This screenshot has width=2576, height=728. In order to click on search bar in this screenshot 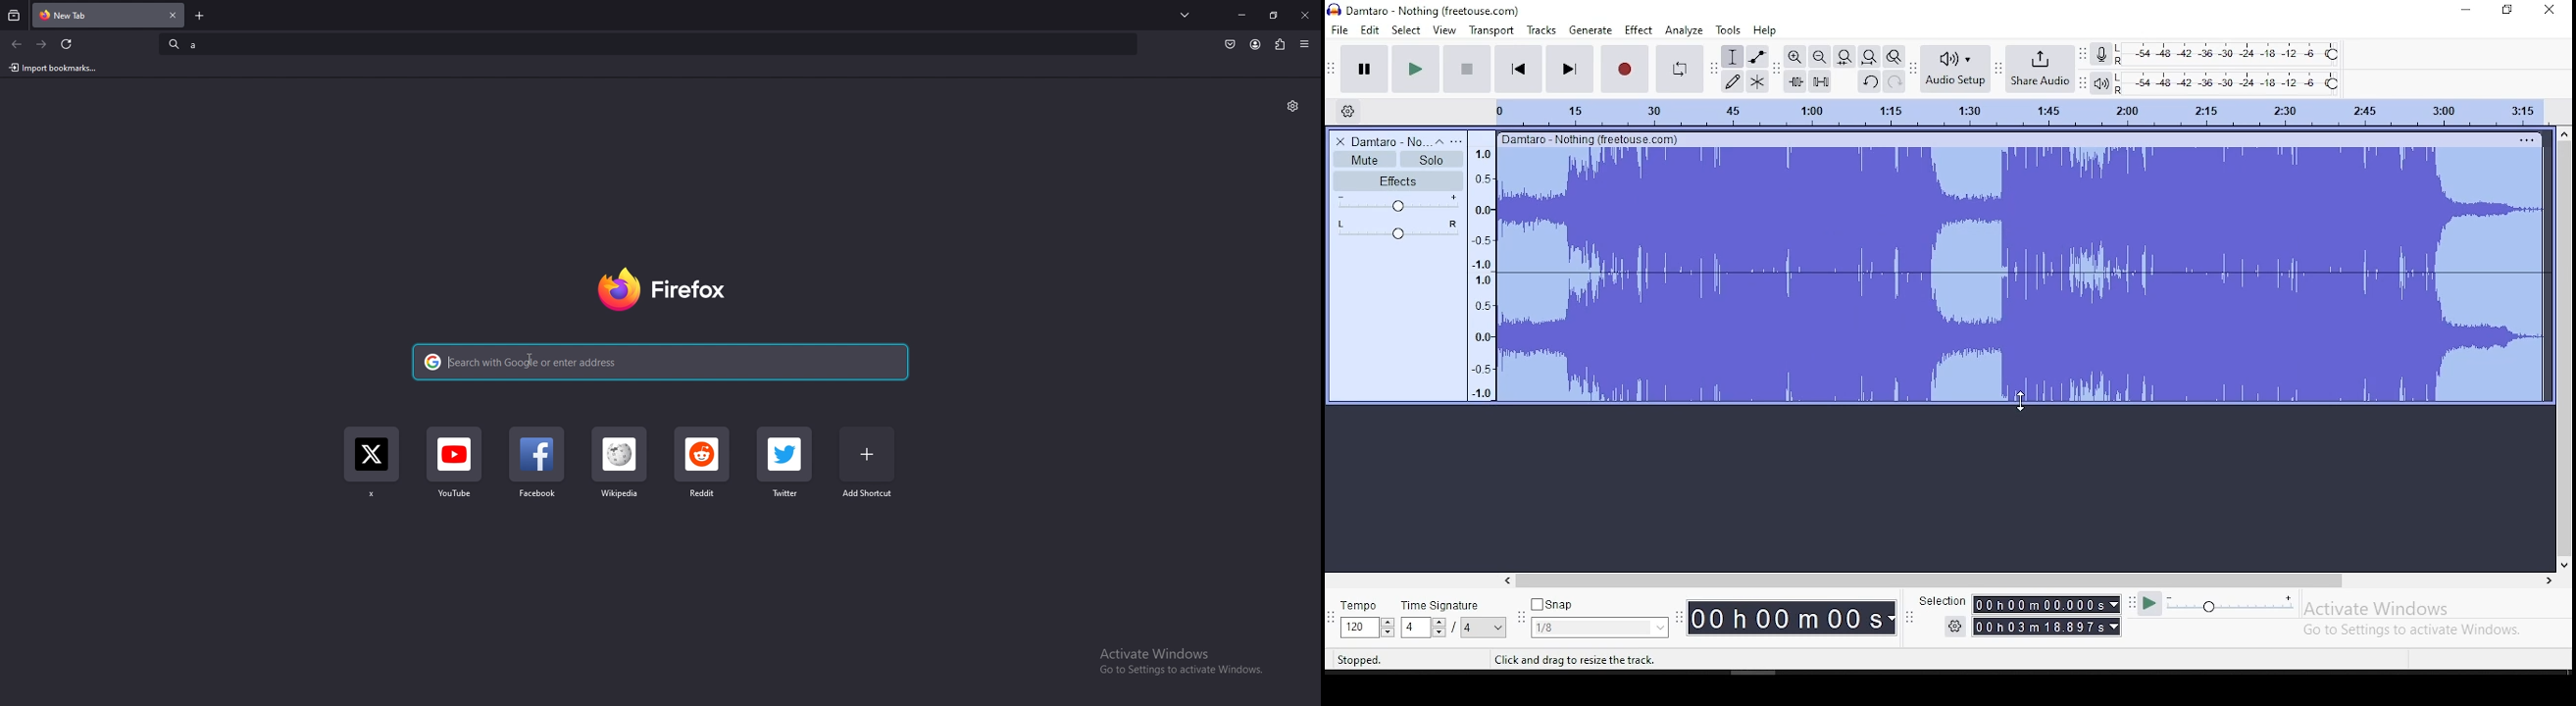, I will do `click(649, 43)`.